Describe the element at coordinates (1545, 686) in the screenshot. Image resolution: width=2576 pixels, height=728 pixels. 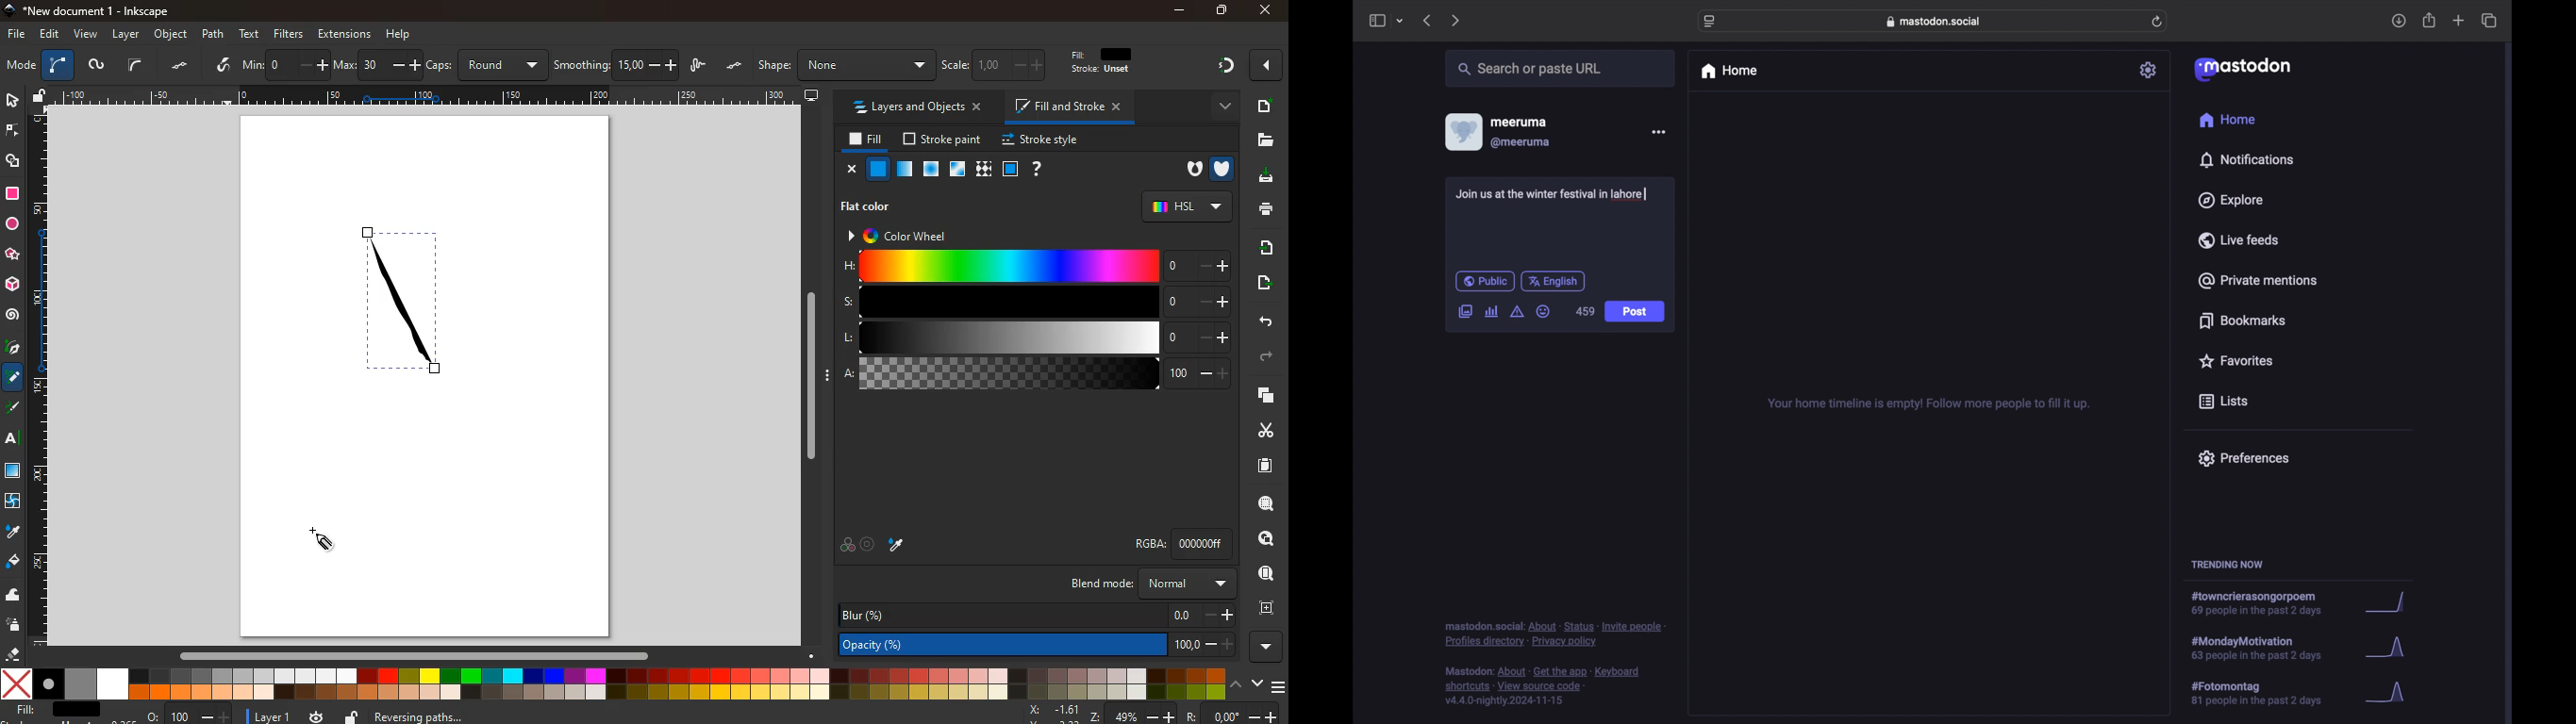
I see `footnote` at that location.